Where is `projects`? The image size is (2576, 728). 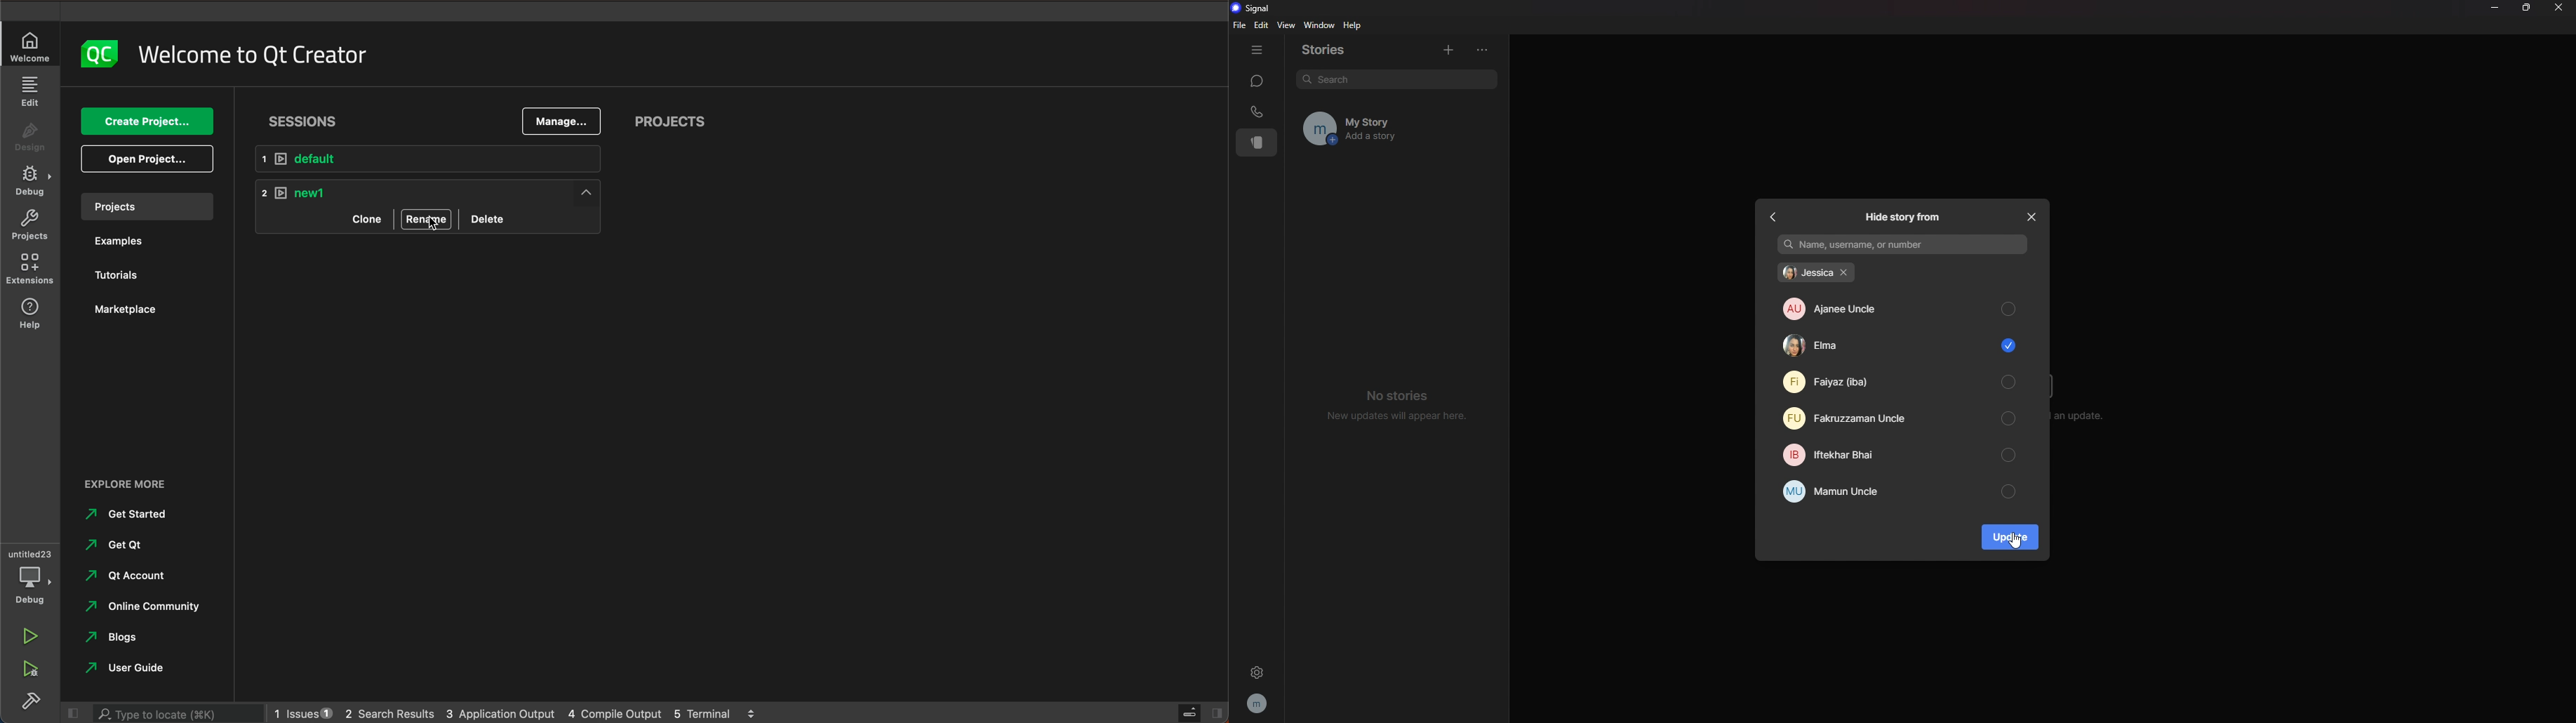
projects is located at coordinates (670, 123).